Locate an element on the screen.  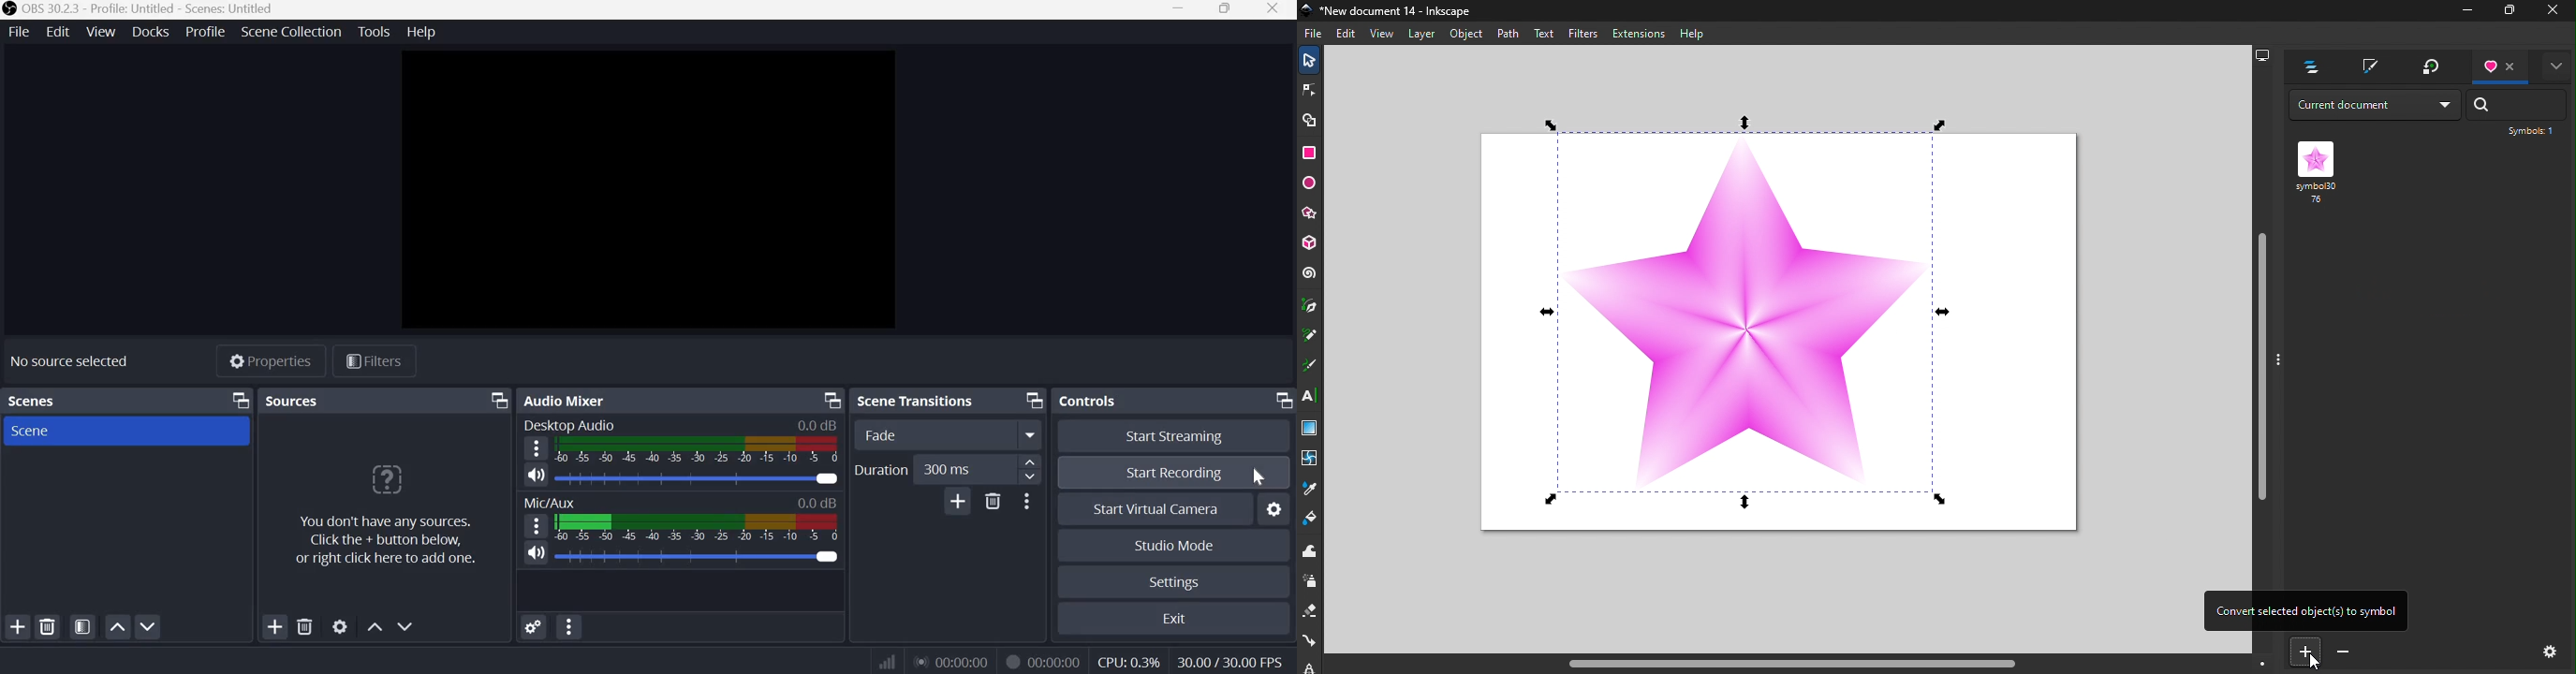
Scenes is located at coordinates (44, 400).